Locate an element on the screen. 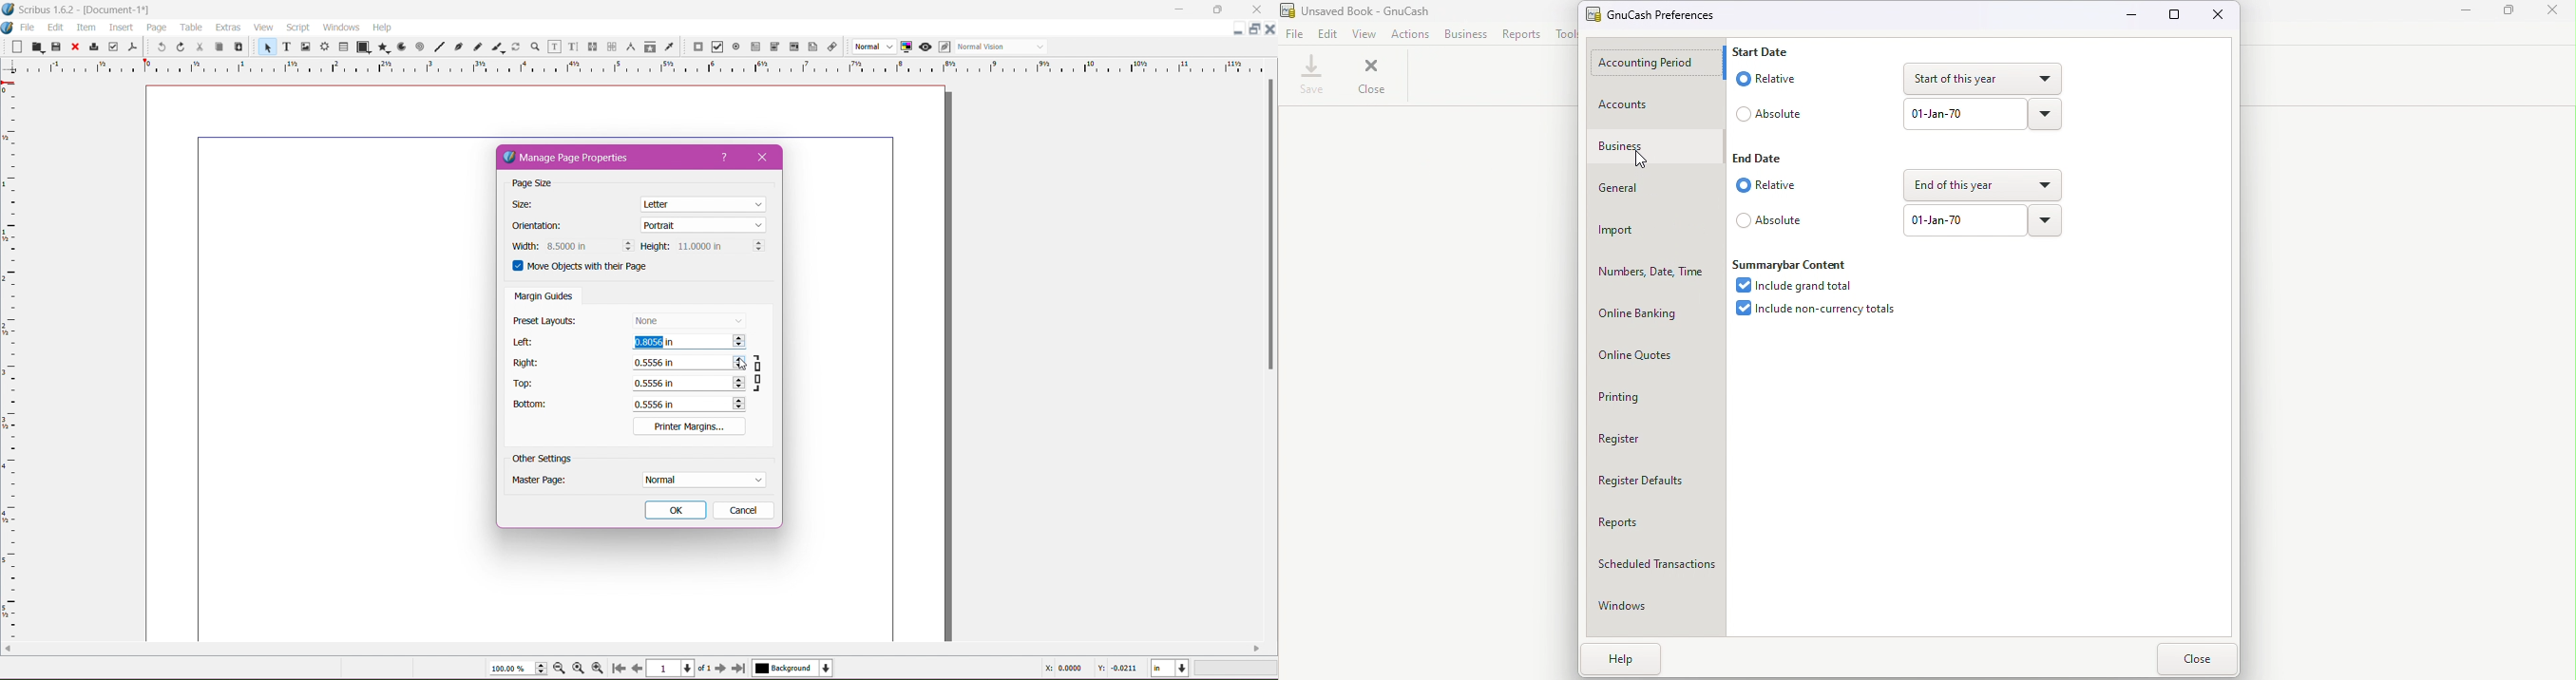  Business  is located at coordinates (1652, 148).